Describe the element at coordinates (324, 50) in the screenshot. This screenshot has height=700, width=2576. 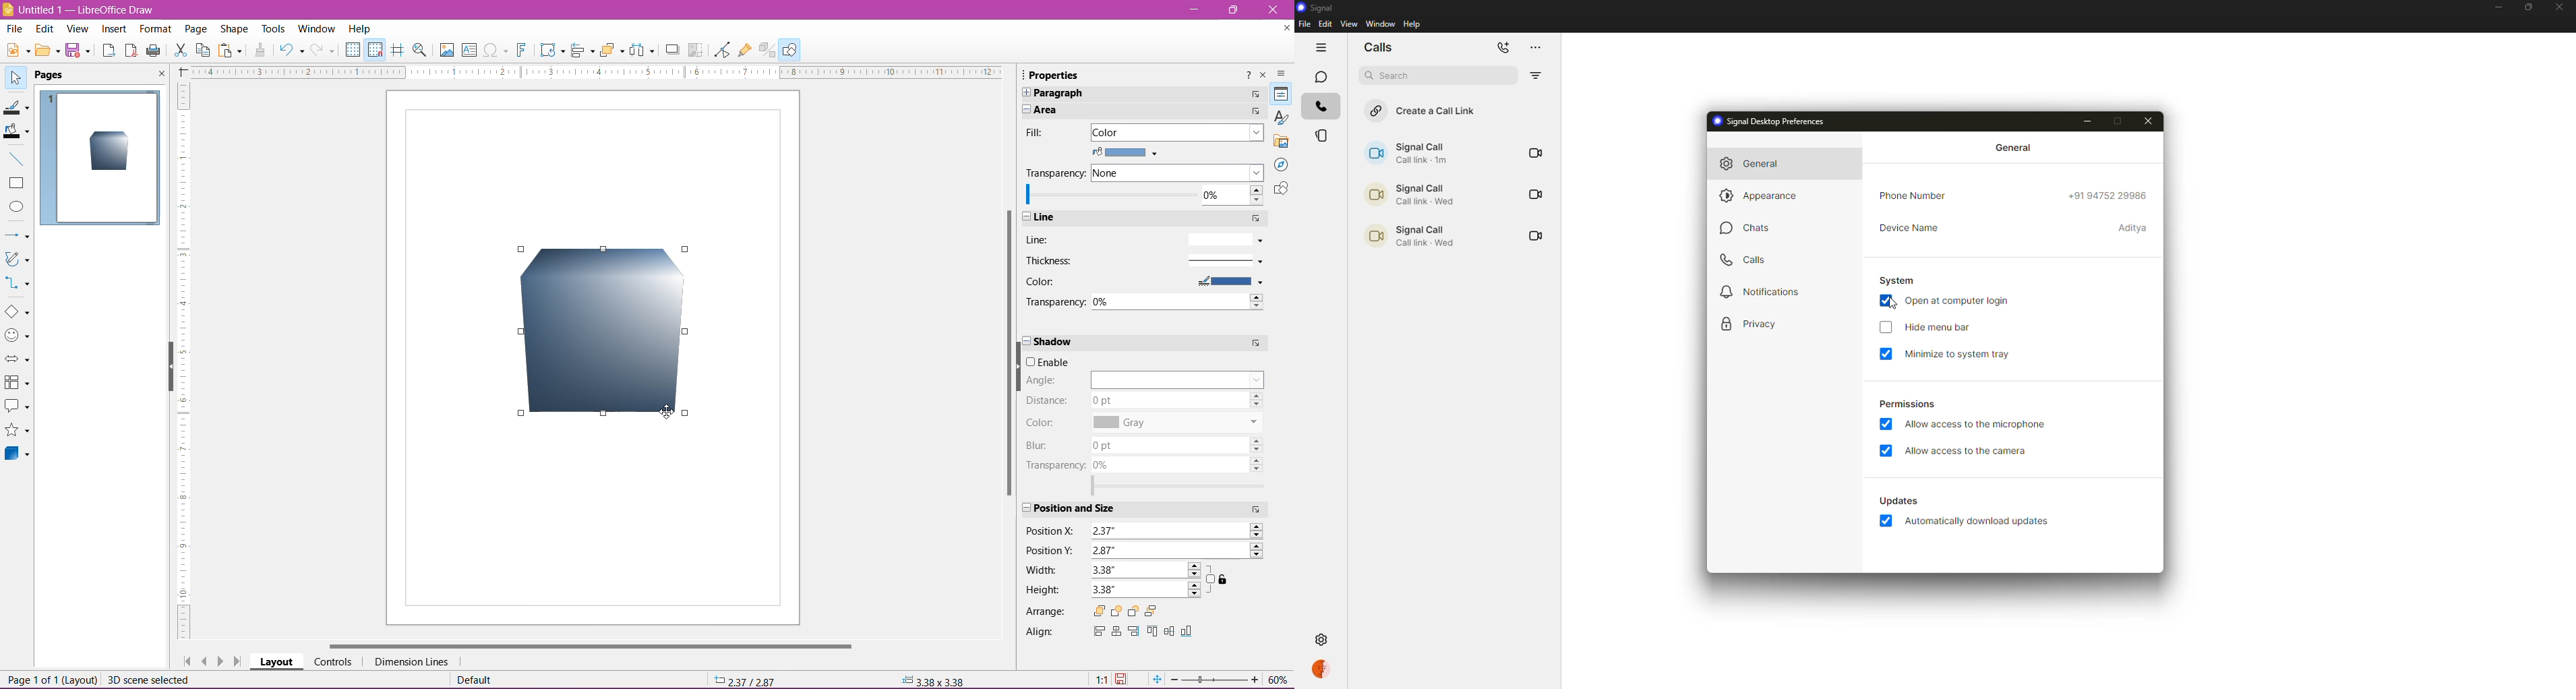
I see `` at that location.